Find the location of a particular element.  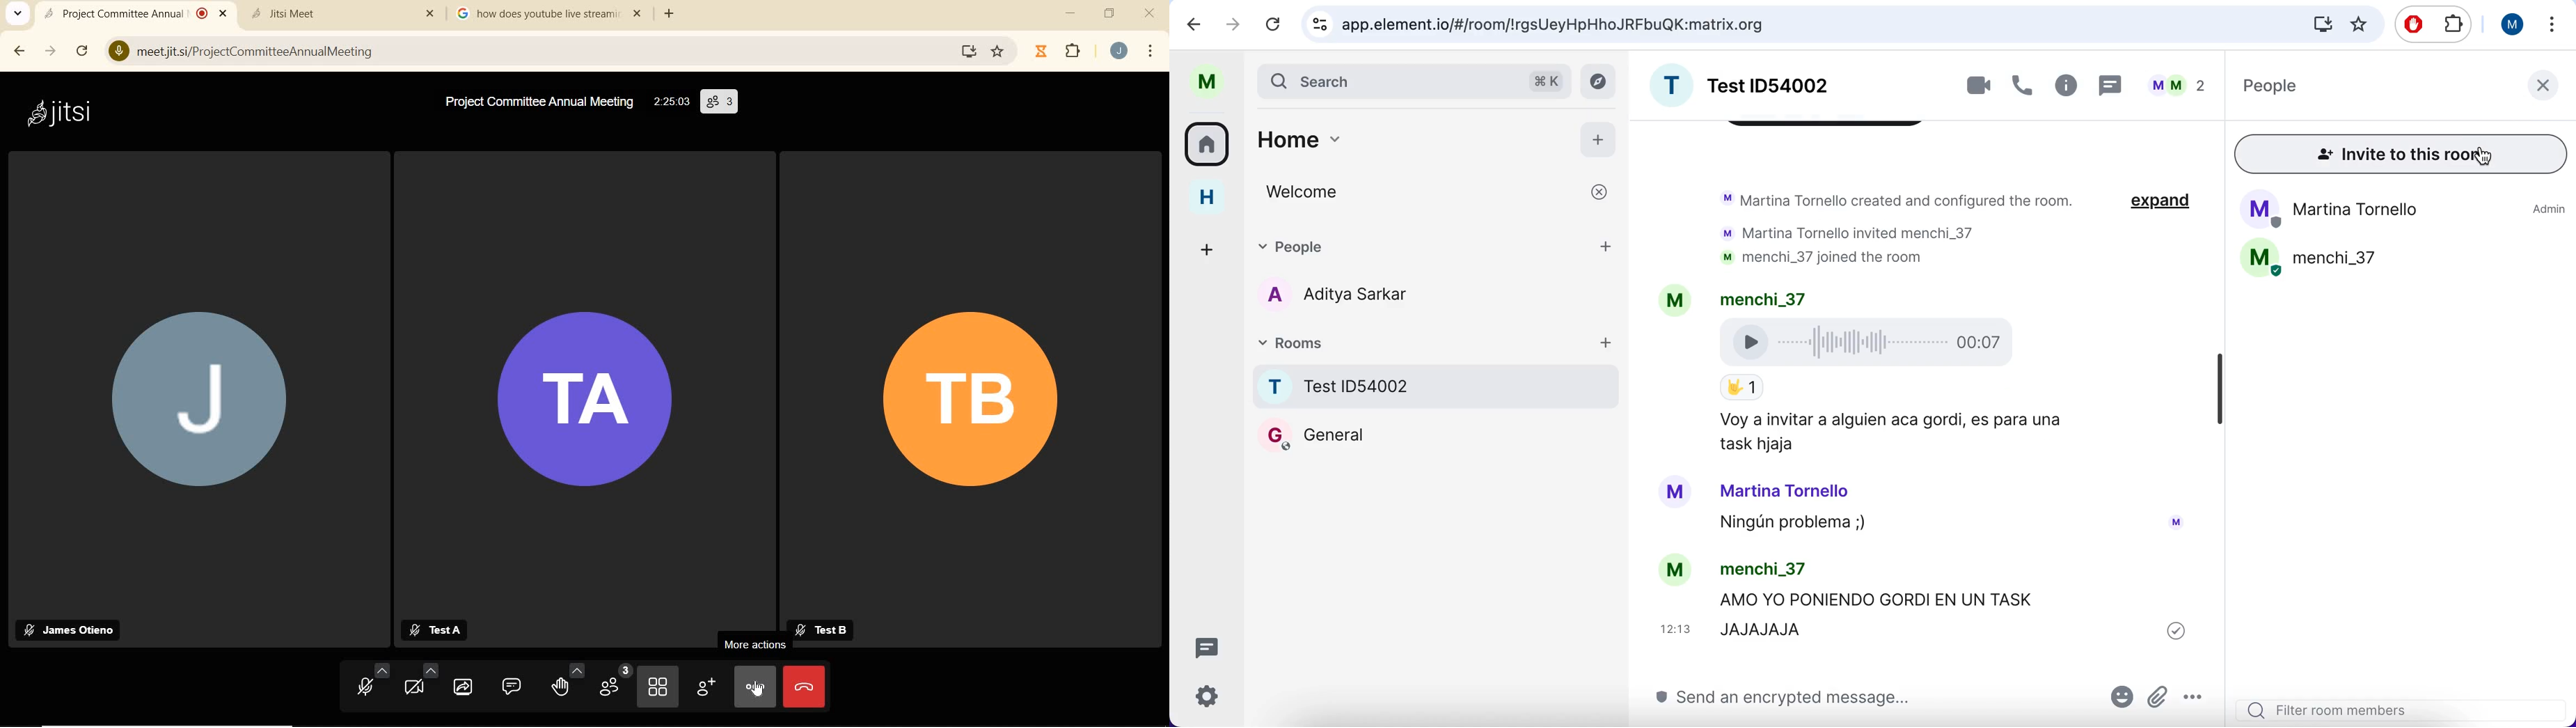

customize google chrome is located at coordinates (1154, 51).